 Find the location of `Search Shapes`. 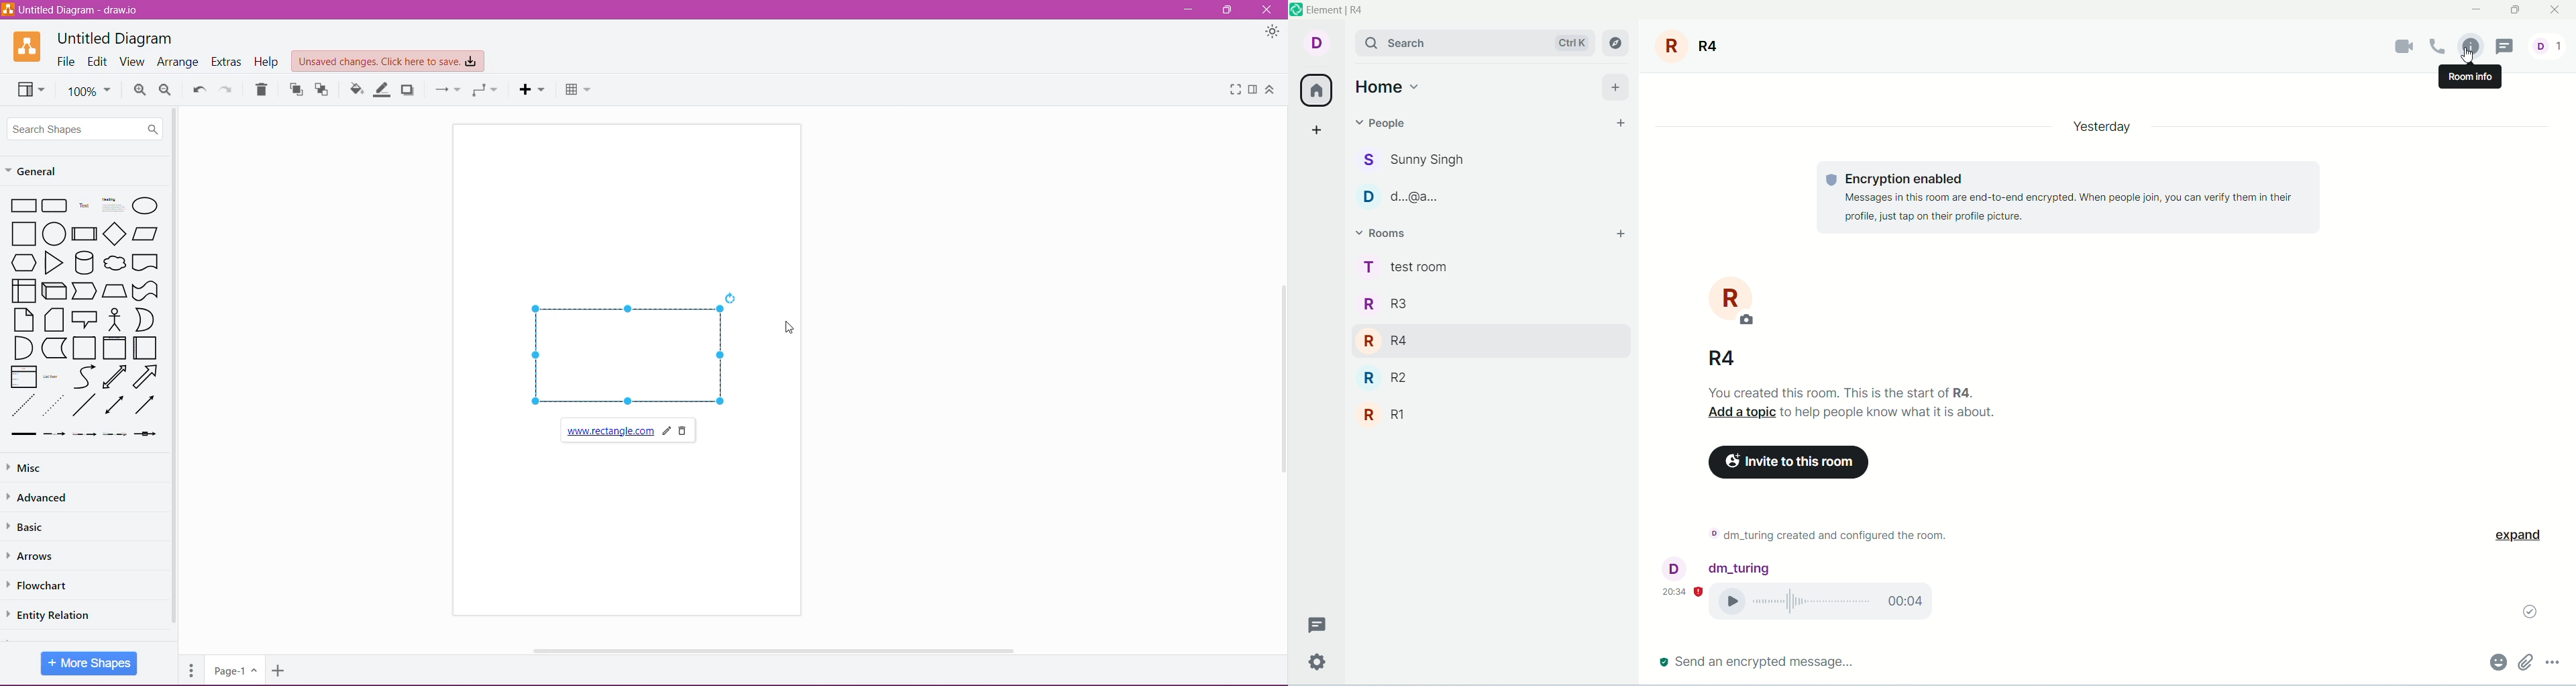

Search Shapes is located at coordinates (86, 130).